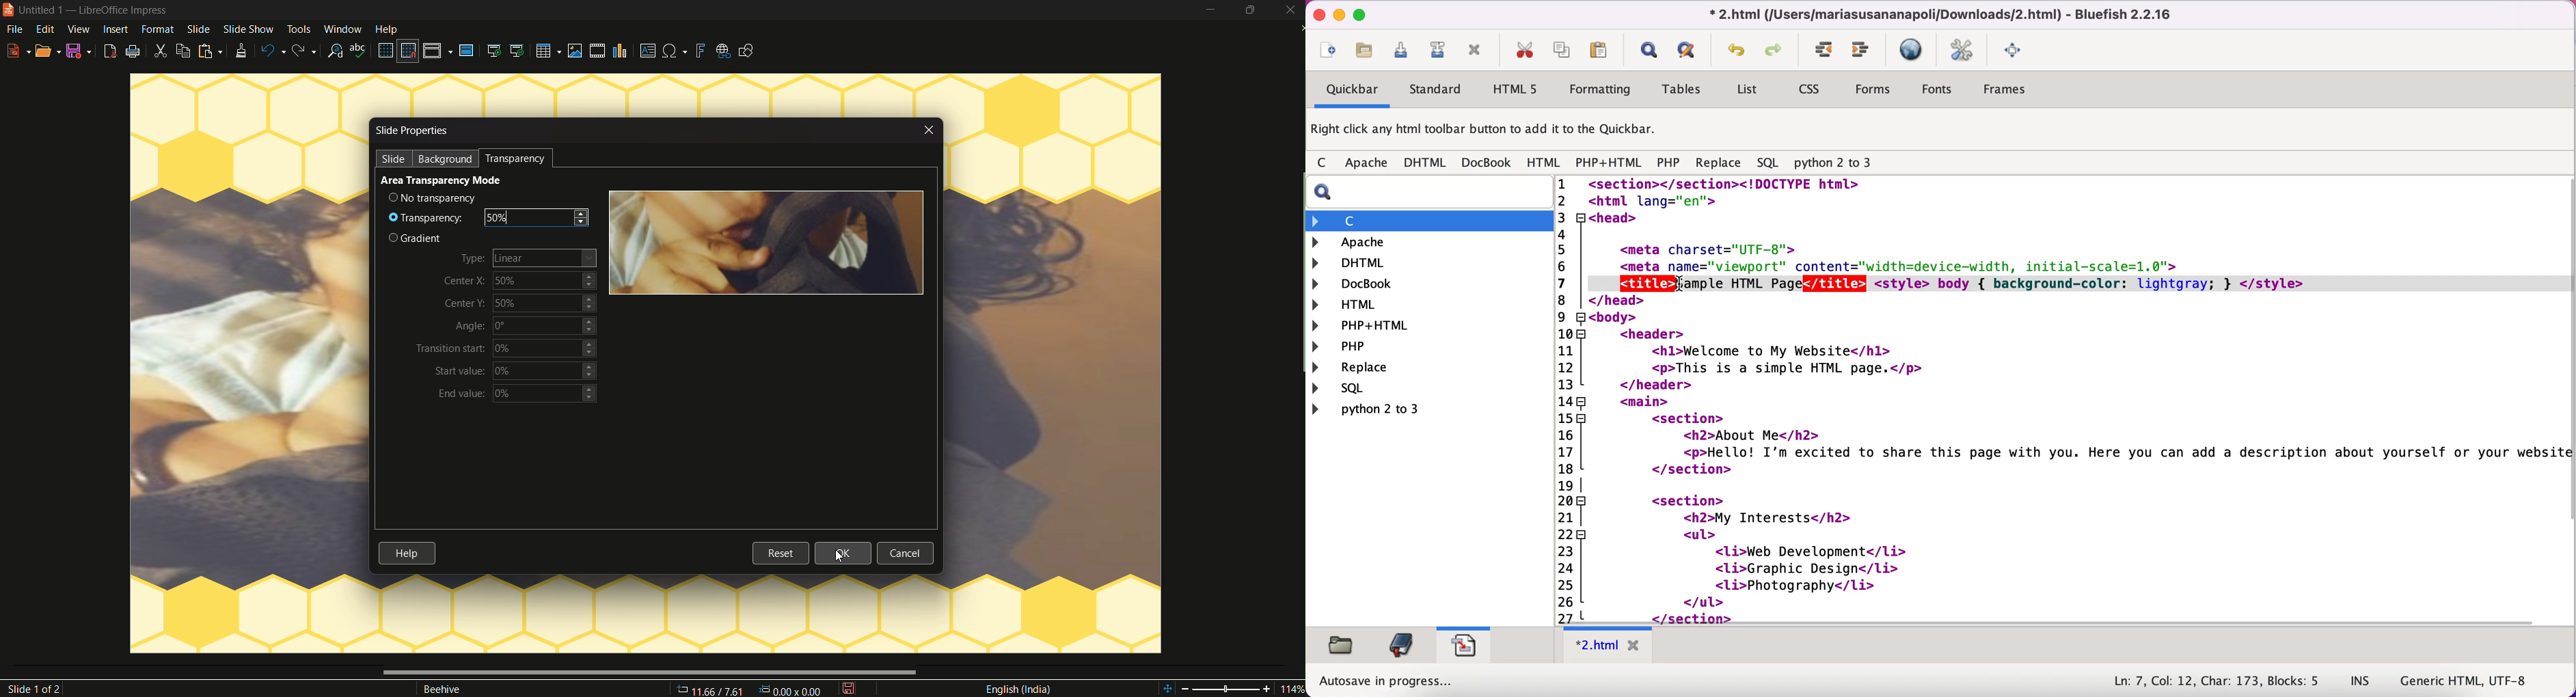  What do you see at coordinates (701, 51) in the screenshot?
I see `insert fontwork text` at bounding box center [701, 51].